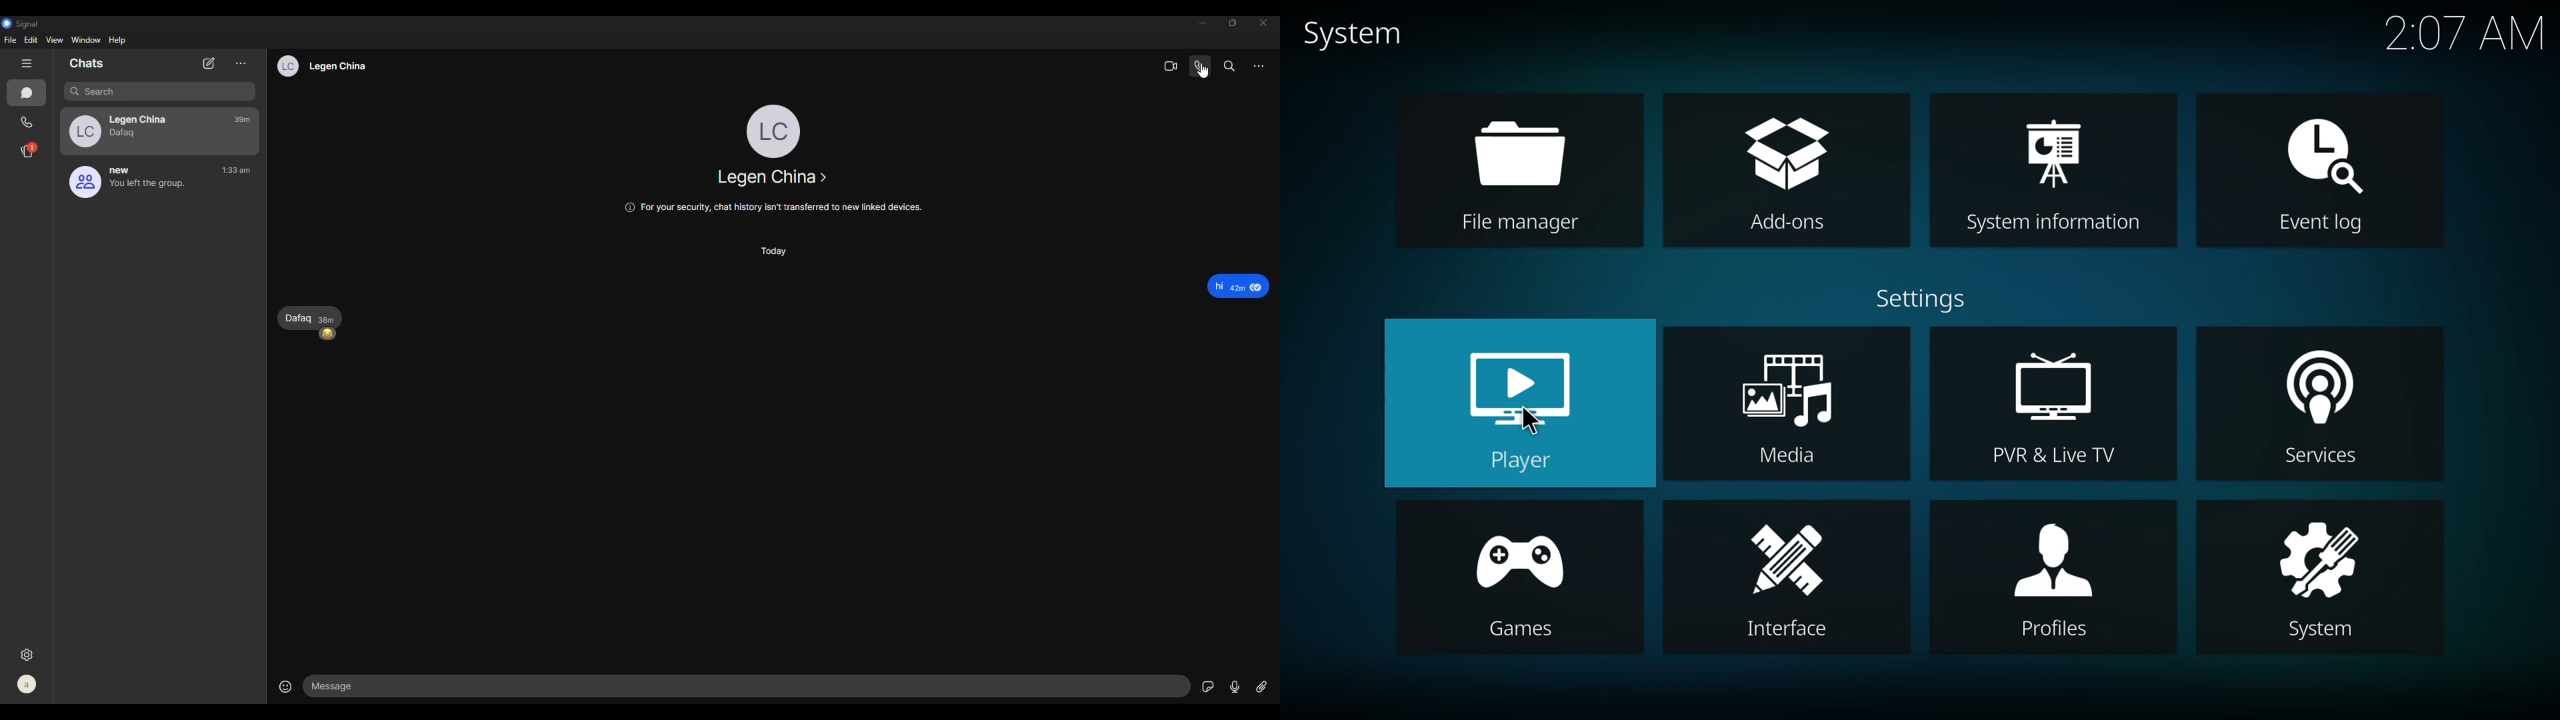  I want to click on record, so click(1234, 687).